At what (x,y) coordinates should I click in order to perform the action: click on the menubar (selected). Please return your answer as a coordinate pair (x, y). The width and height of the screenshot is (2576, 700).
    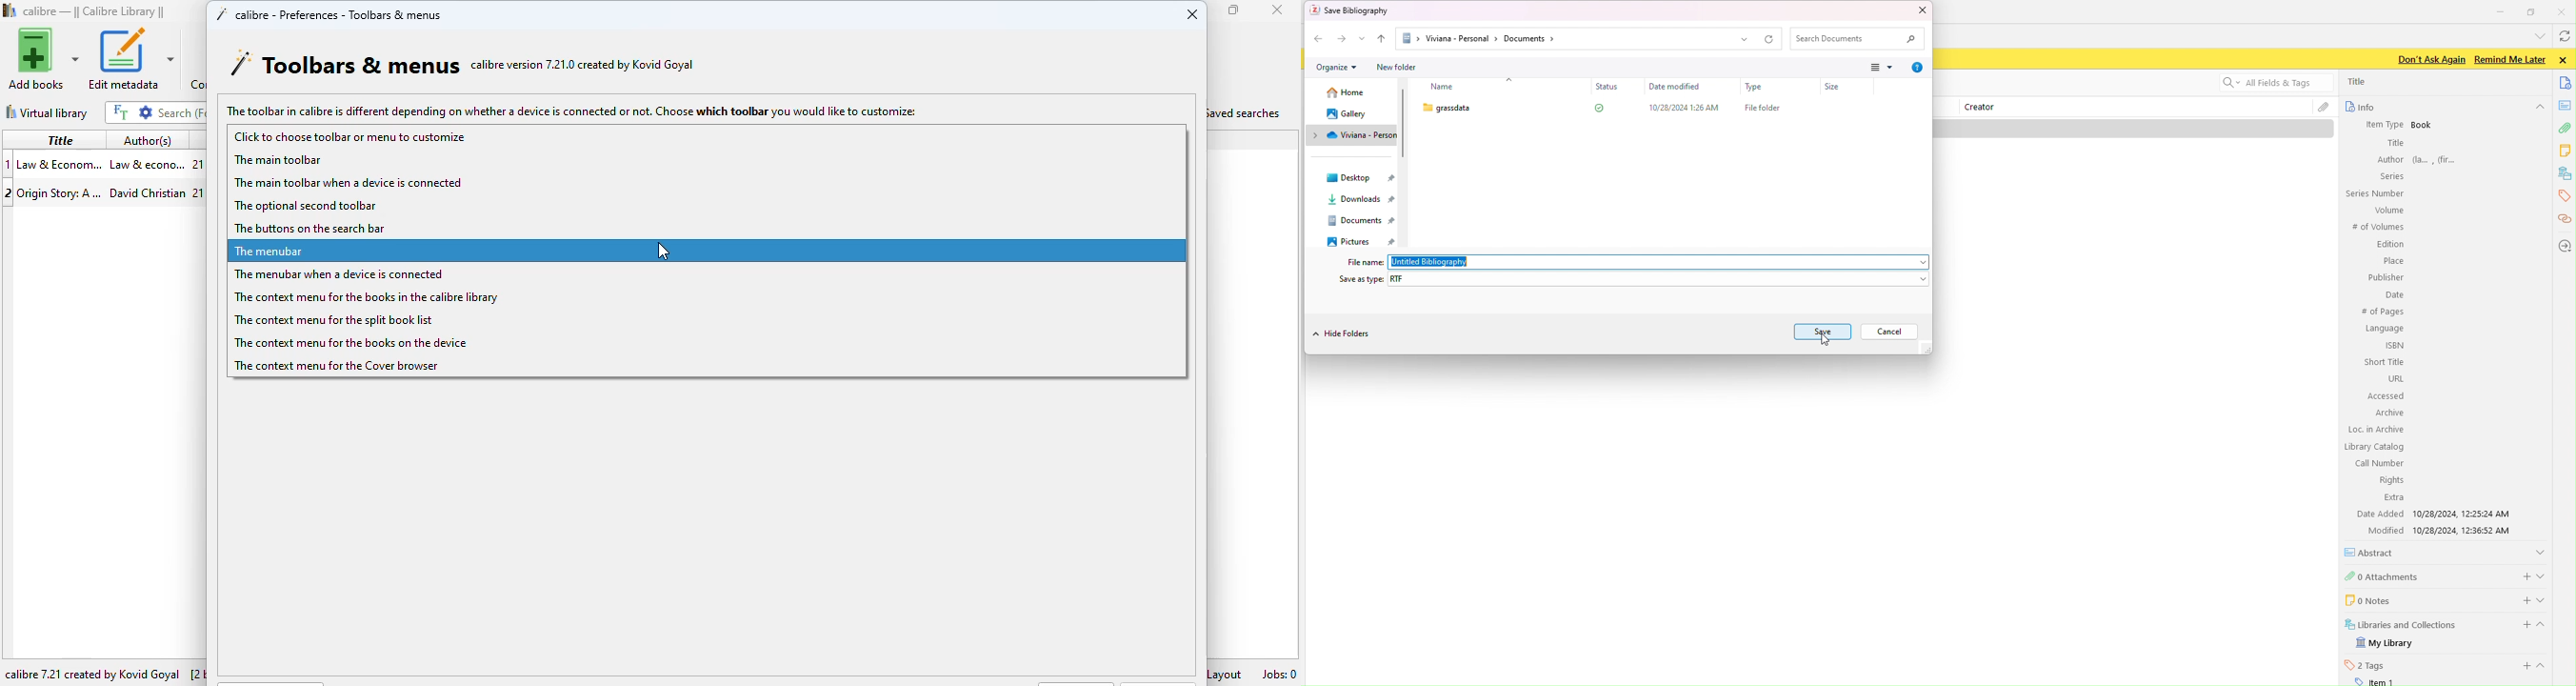
    Looking at the image, I should click on (270, 251).